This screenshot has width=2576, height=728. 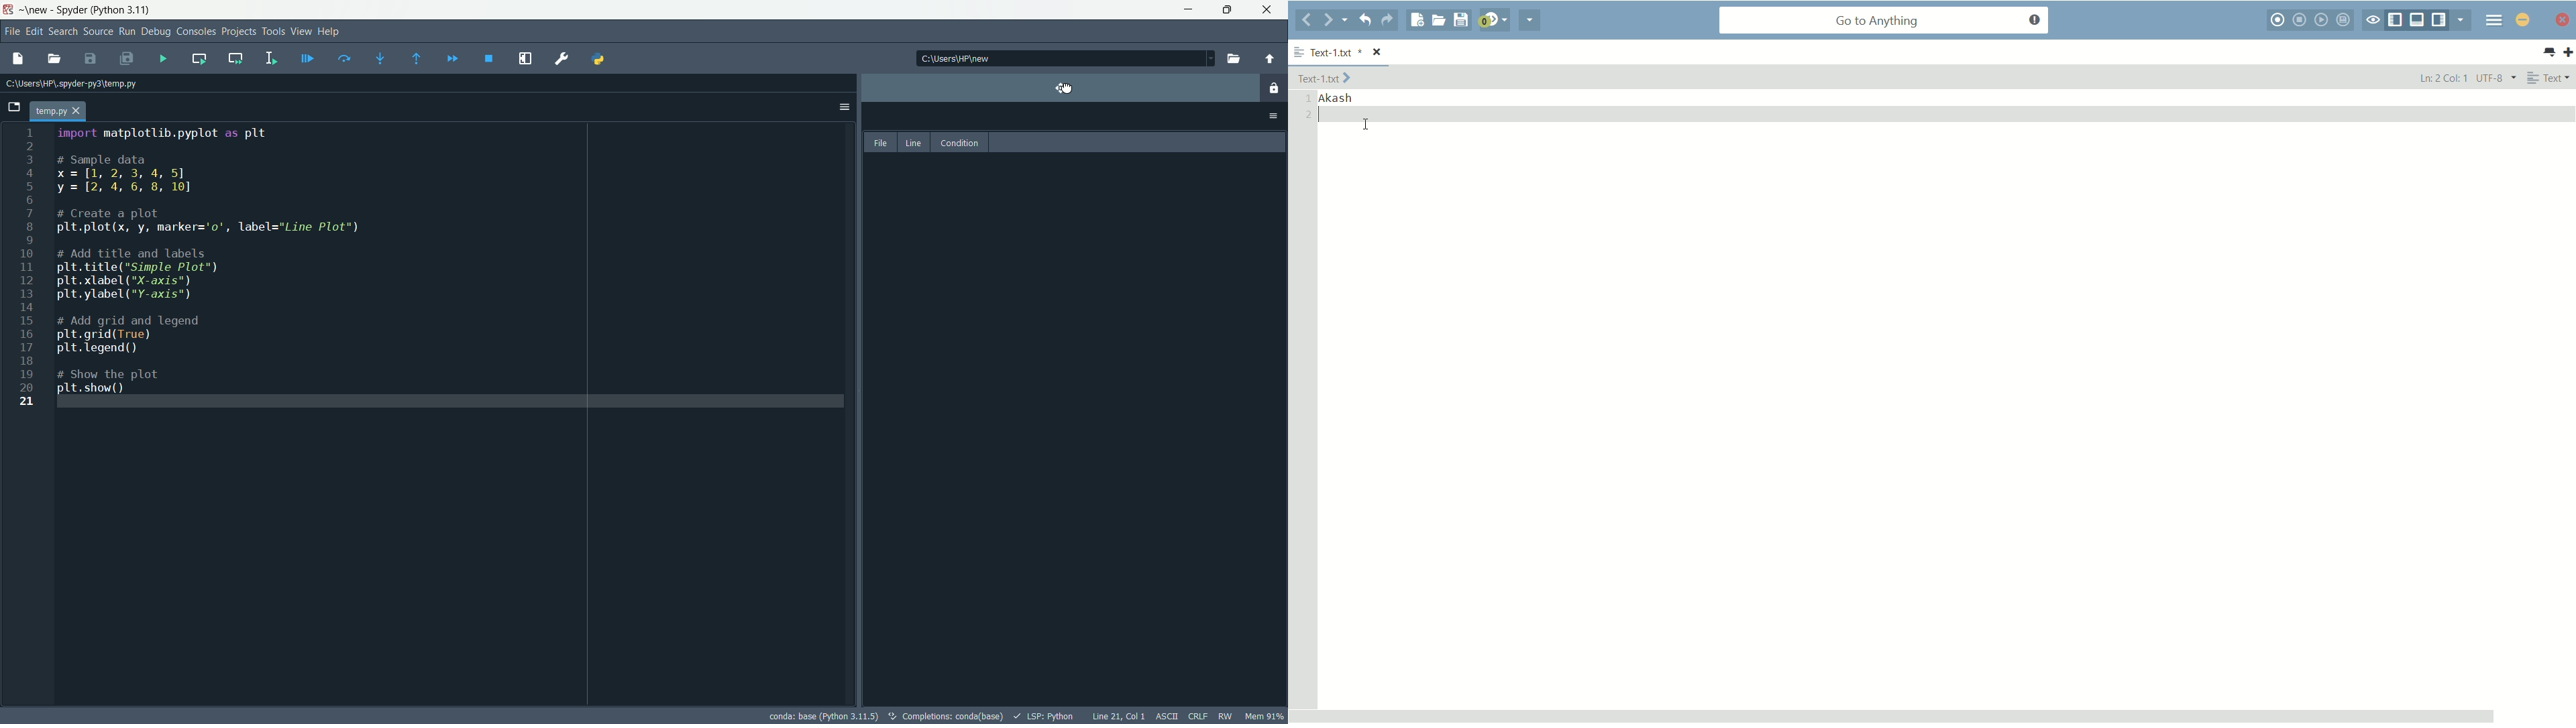 What do you see at coordinates (945, 714) in the screenshot?
I see `©, completions: conda(base)` at bounding box center [945, 714].